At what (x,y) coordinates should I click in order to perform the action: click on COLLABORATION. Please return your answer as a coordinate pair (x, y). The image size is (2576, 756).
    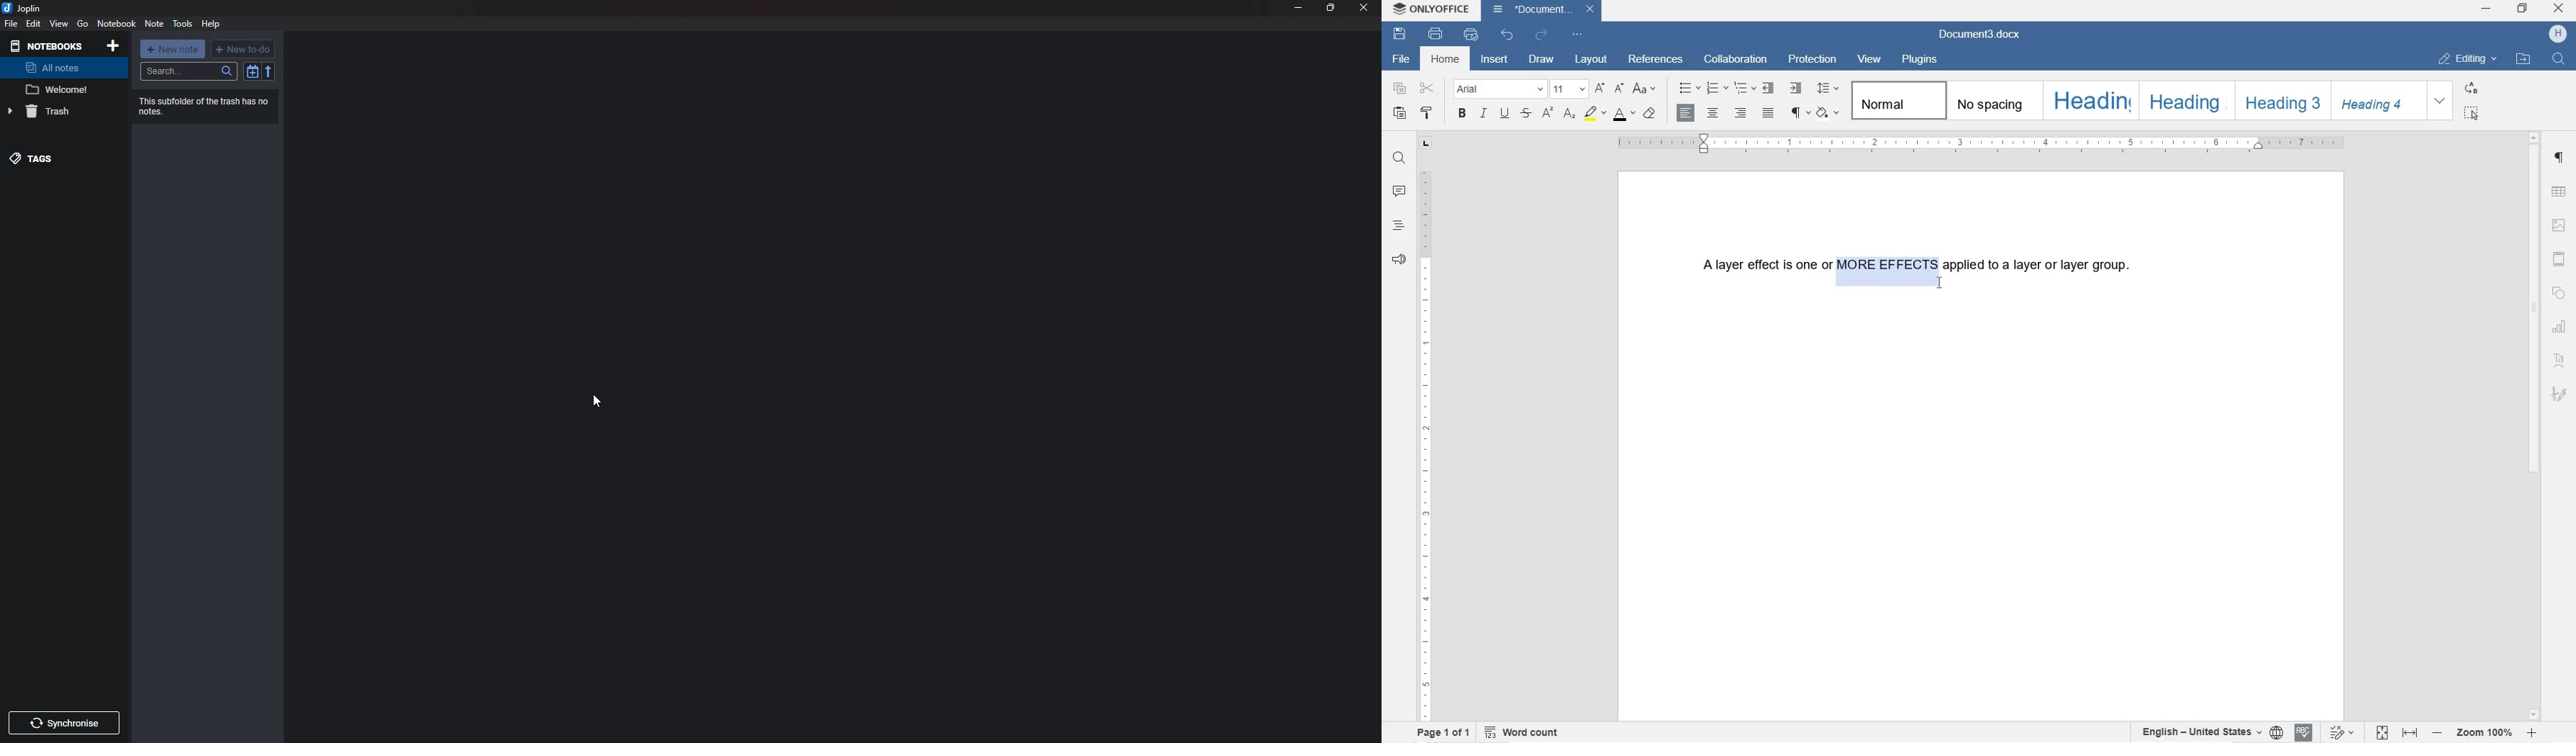
    Looking at the image, I should click on (1736, 58).